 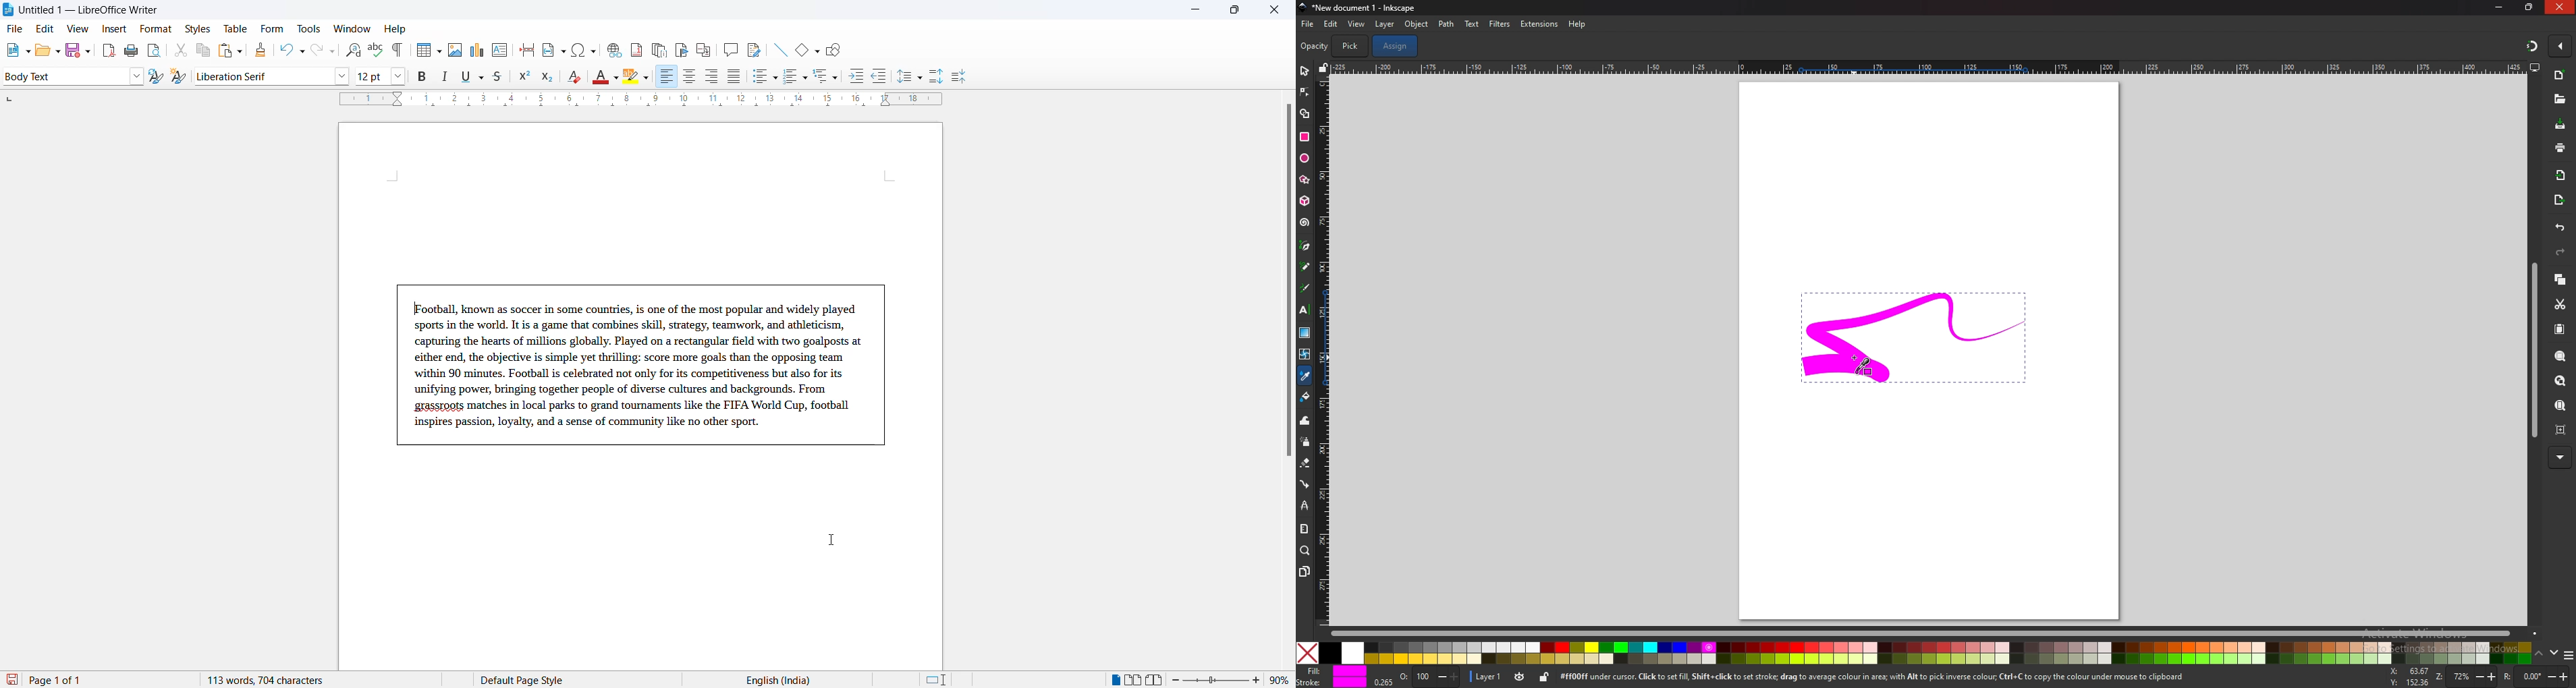 What do you see at coordinates (159, 77) in the screenshot?
I see `update selected style` at bounding box center [159, 77].